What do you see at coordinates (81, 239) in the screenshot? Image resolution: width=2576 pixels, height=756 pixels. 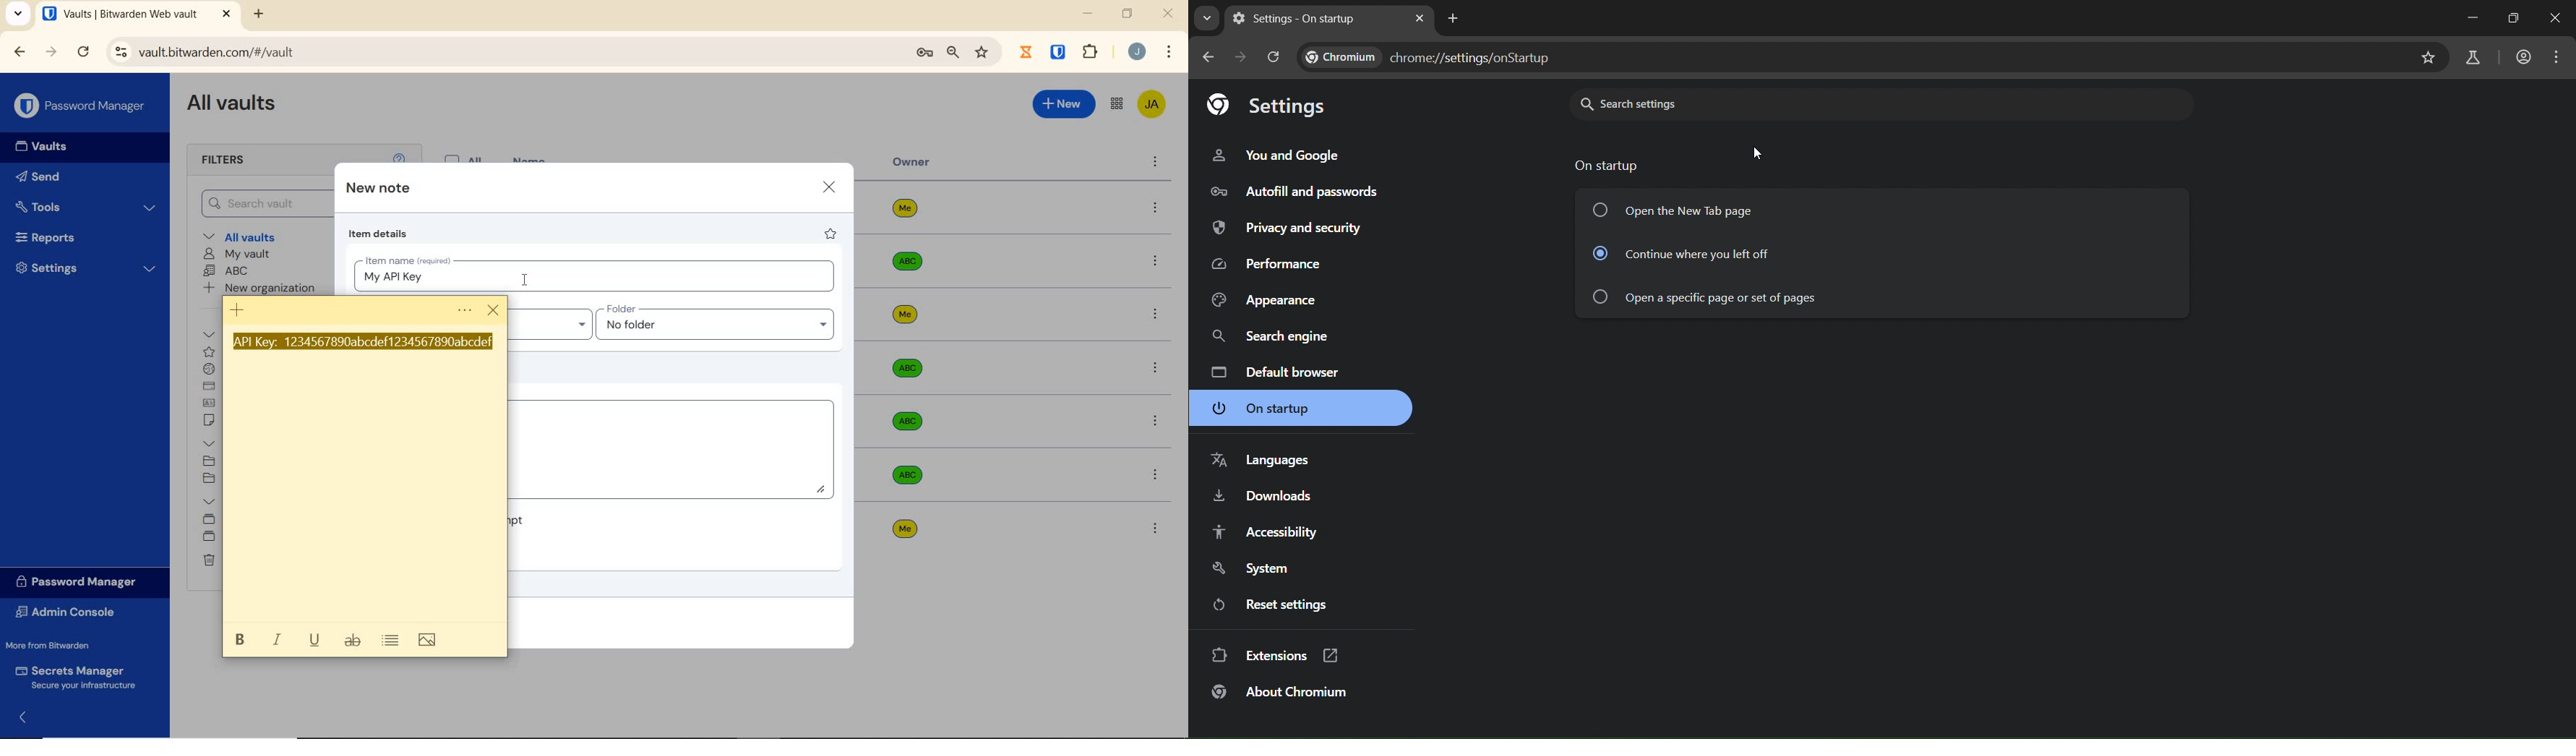 I see `Reports` at bounding box center [81, 239].